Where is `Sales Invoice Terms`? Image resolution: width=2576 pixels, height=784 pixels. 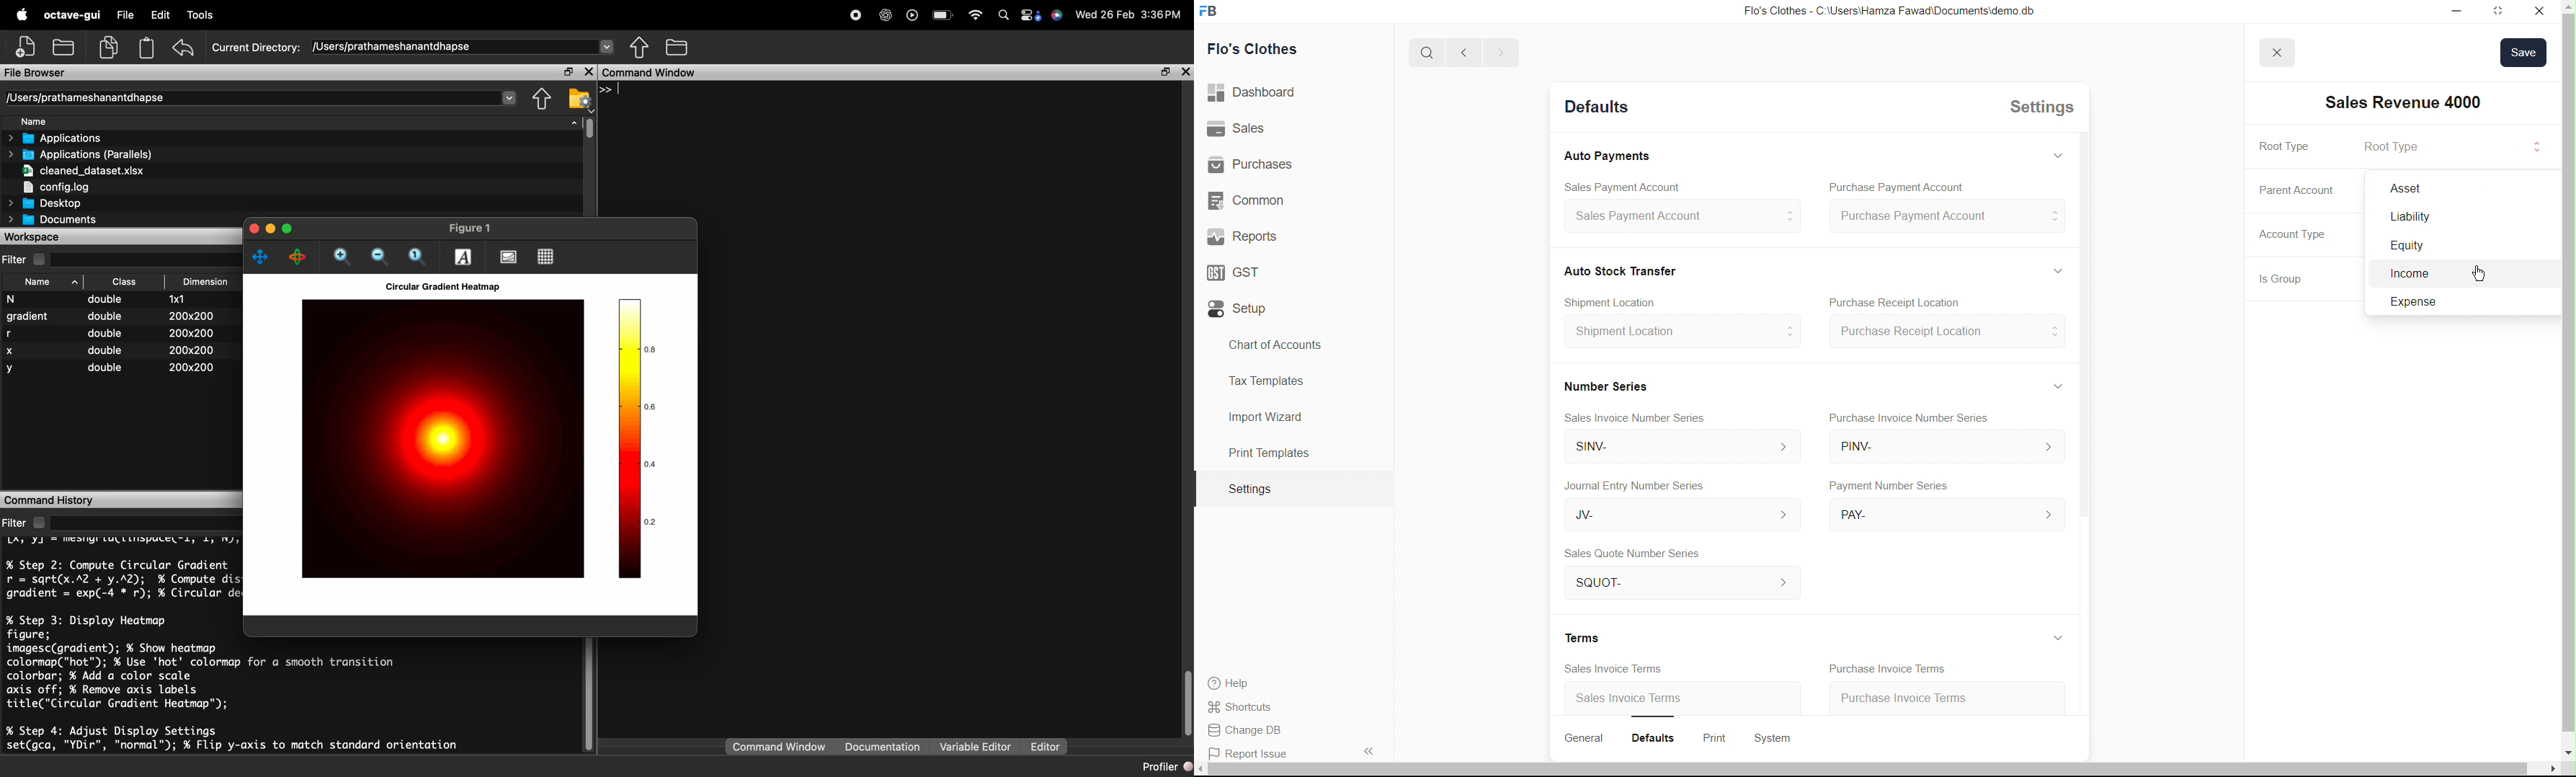
Sales Invoice Terms is located at coordinates (1639, 700).